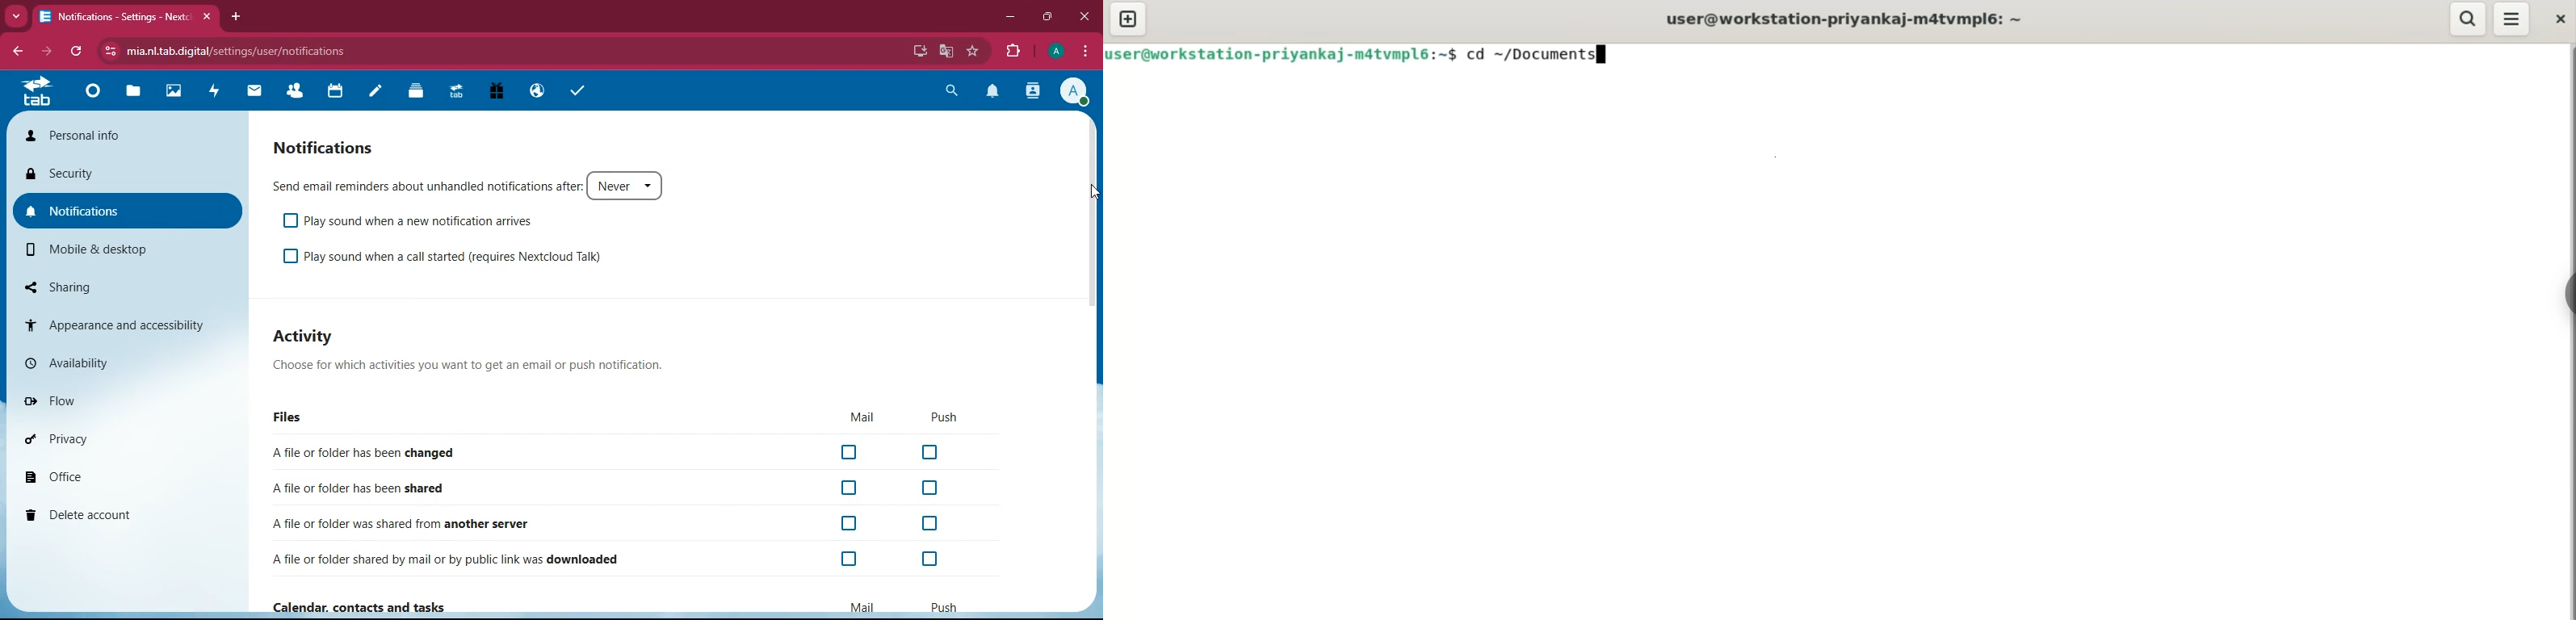 The image size is (2576, 644). I want to click on backward, so click(15, 49).